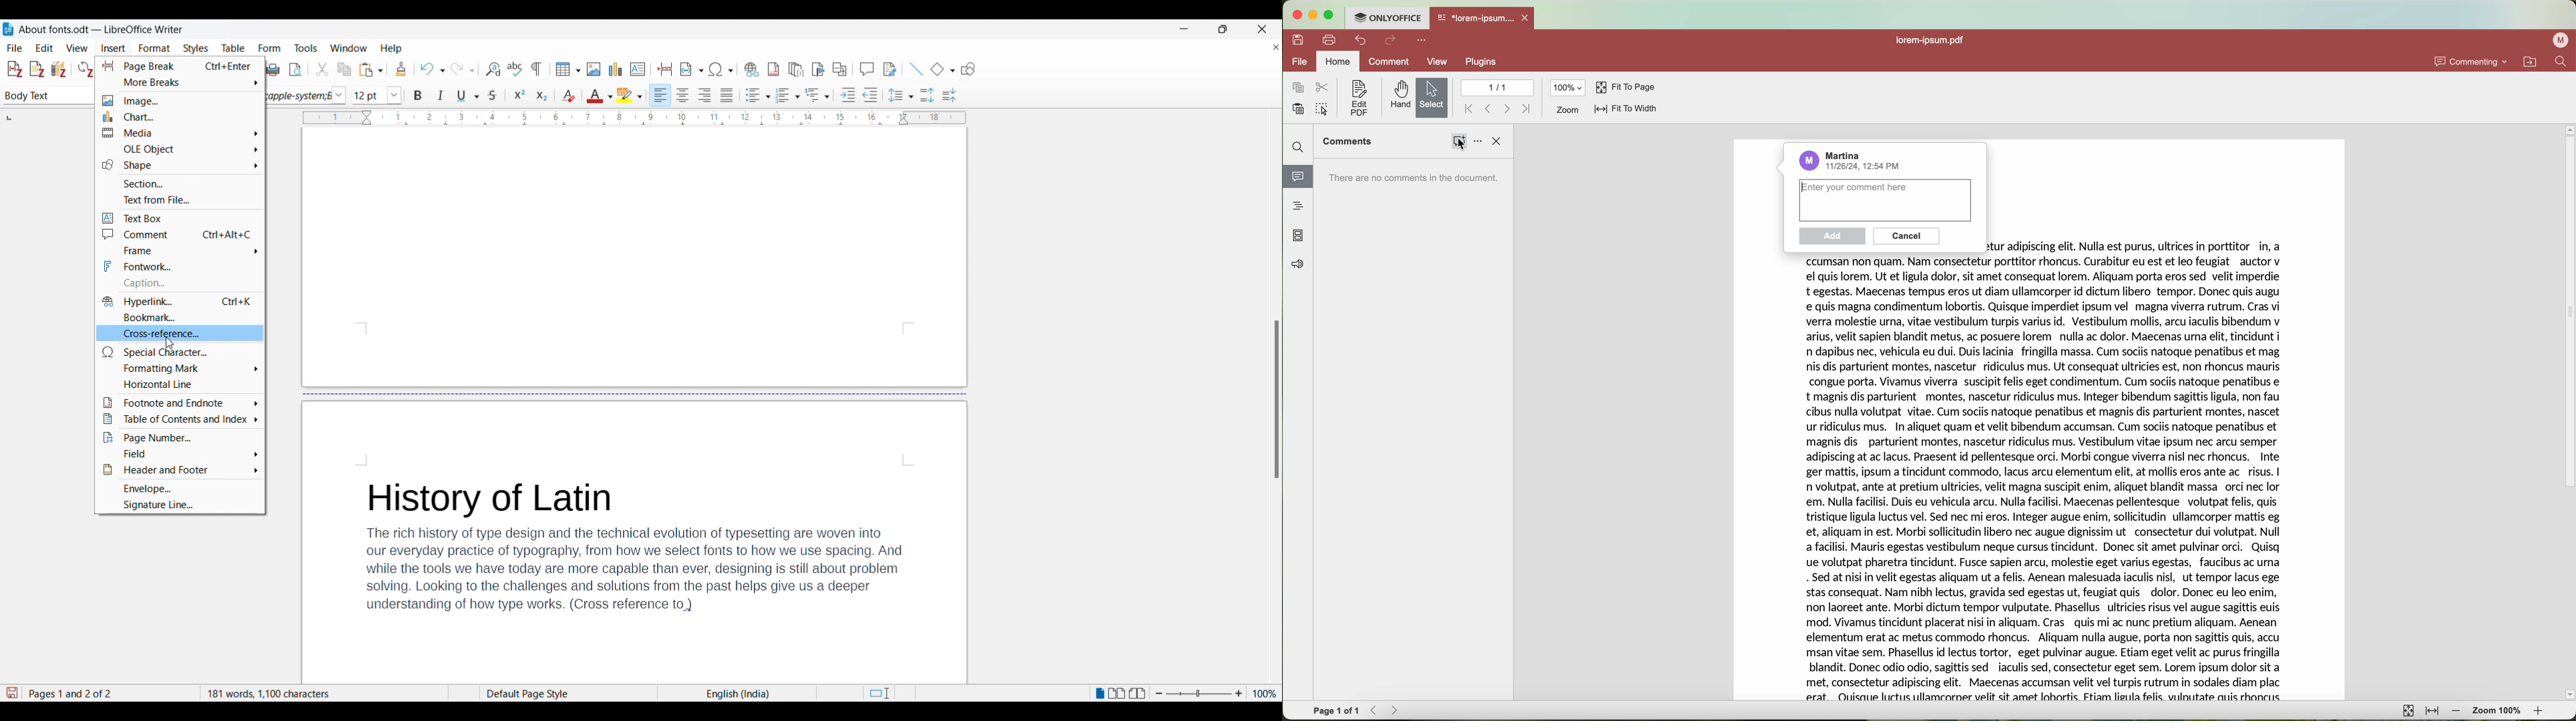 This screenshot has height=728, width=2576. I want to click on Zoom out, so click(1159, 694).